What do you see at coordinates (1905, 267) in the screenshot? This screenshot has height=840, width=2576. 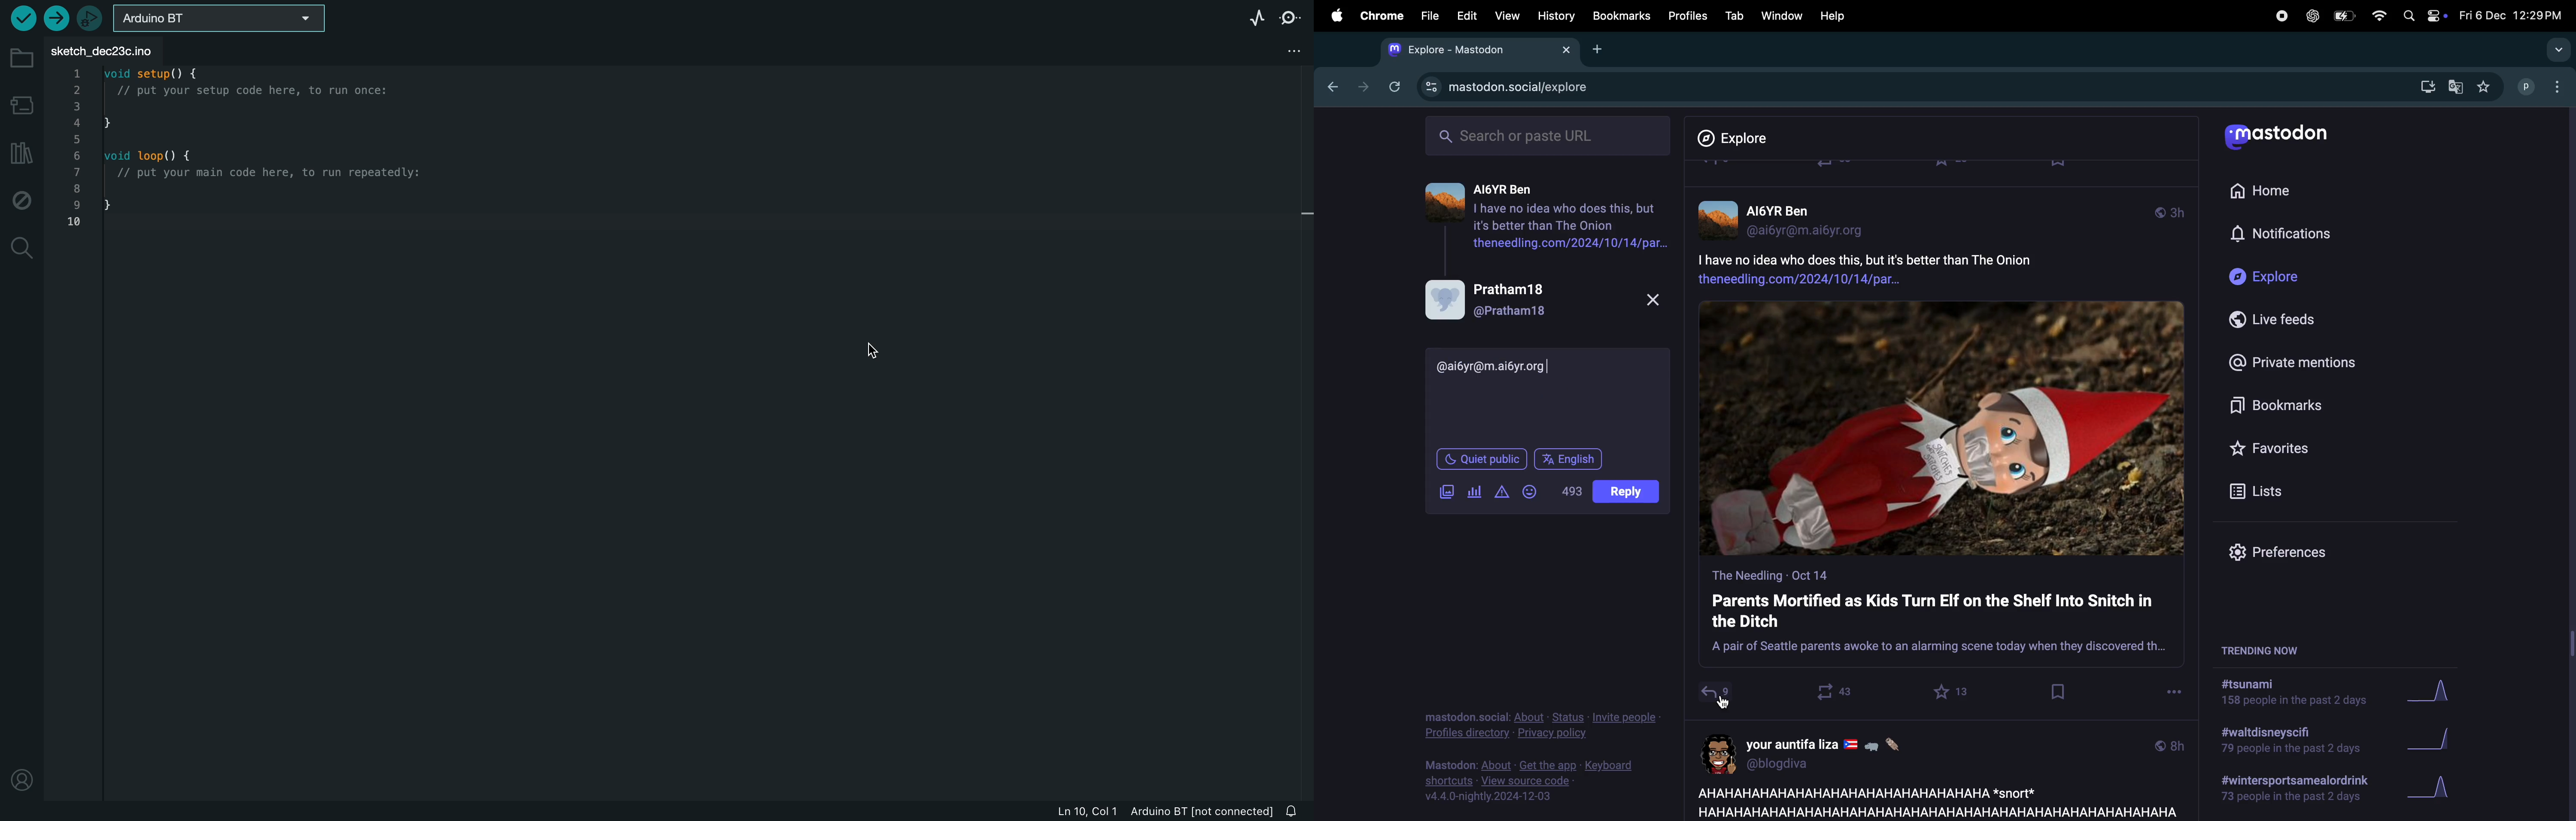 I see `post description` at bounding box center [1905, 267].